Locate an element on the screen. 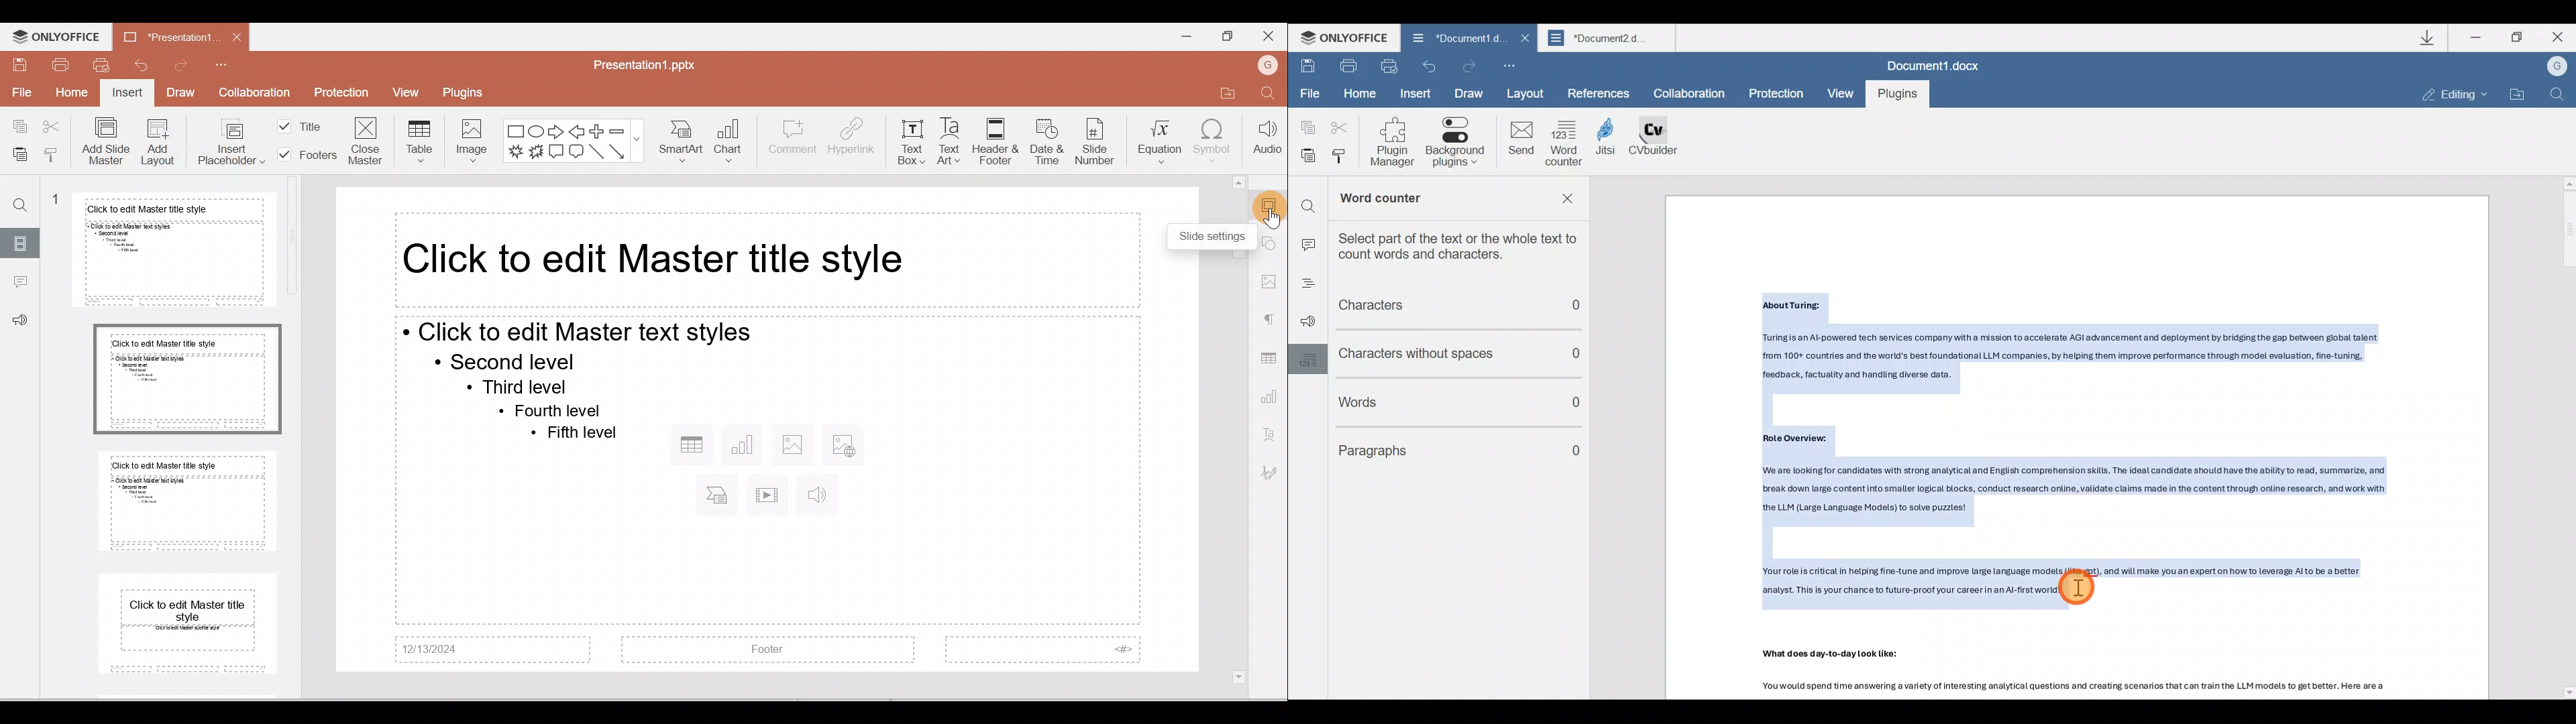 This screenshot has width=2576, height=728. Signature settings is located at coordinates (1271, 475).